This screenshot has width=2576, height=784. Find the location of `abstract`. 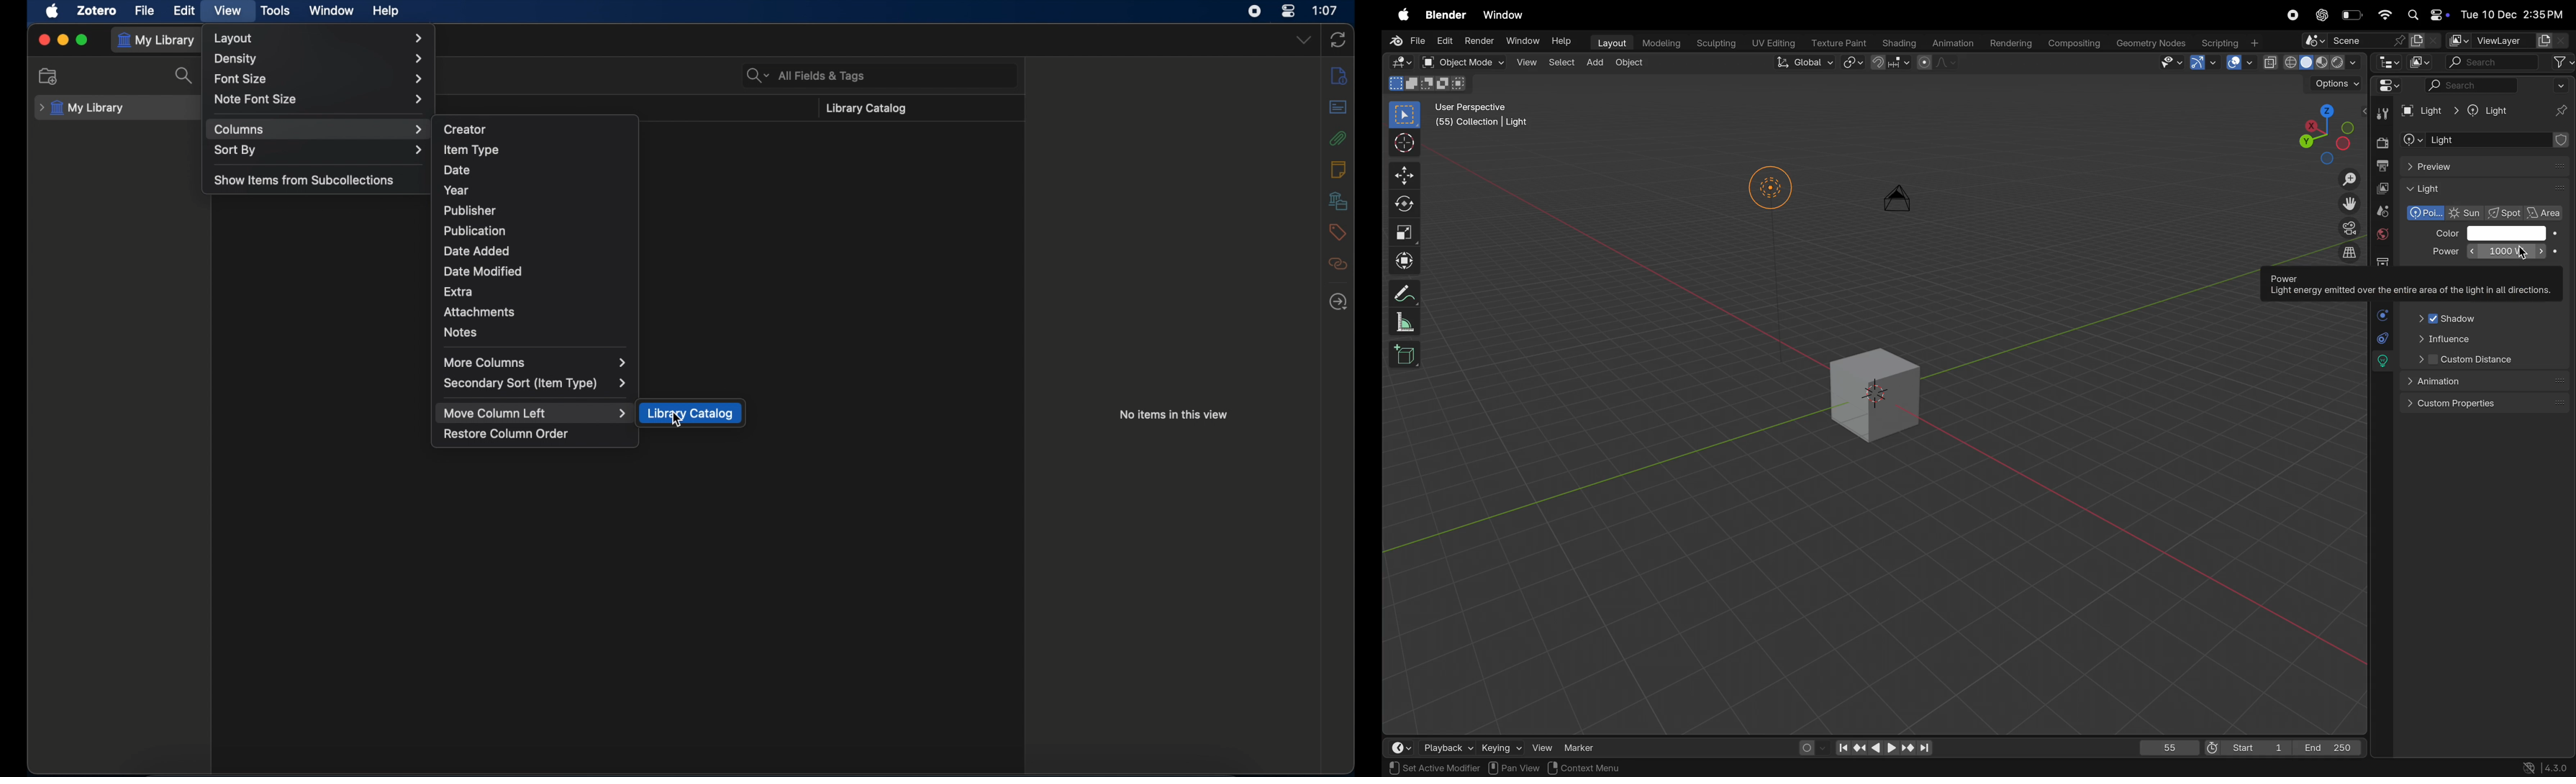

abstract is located at coordinates (1338, 107).